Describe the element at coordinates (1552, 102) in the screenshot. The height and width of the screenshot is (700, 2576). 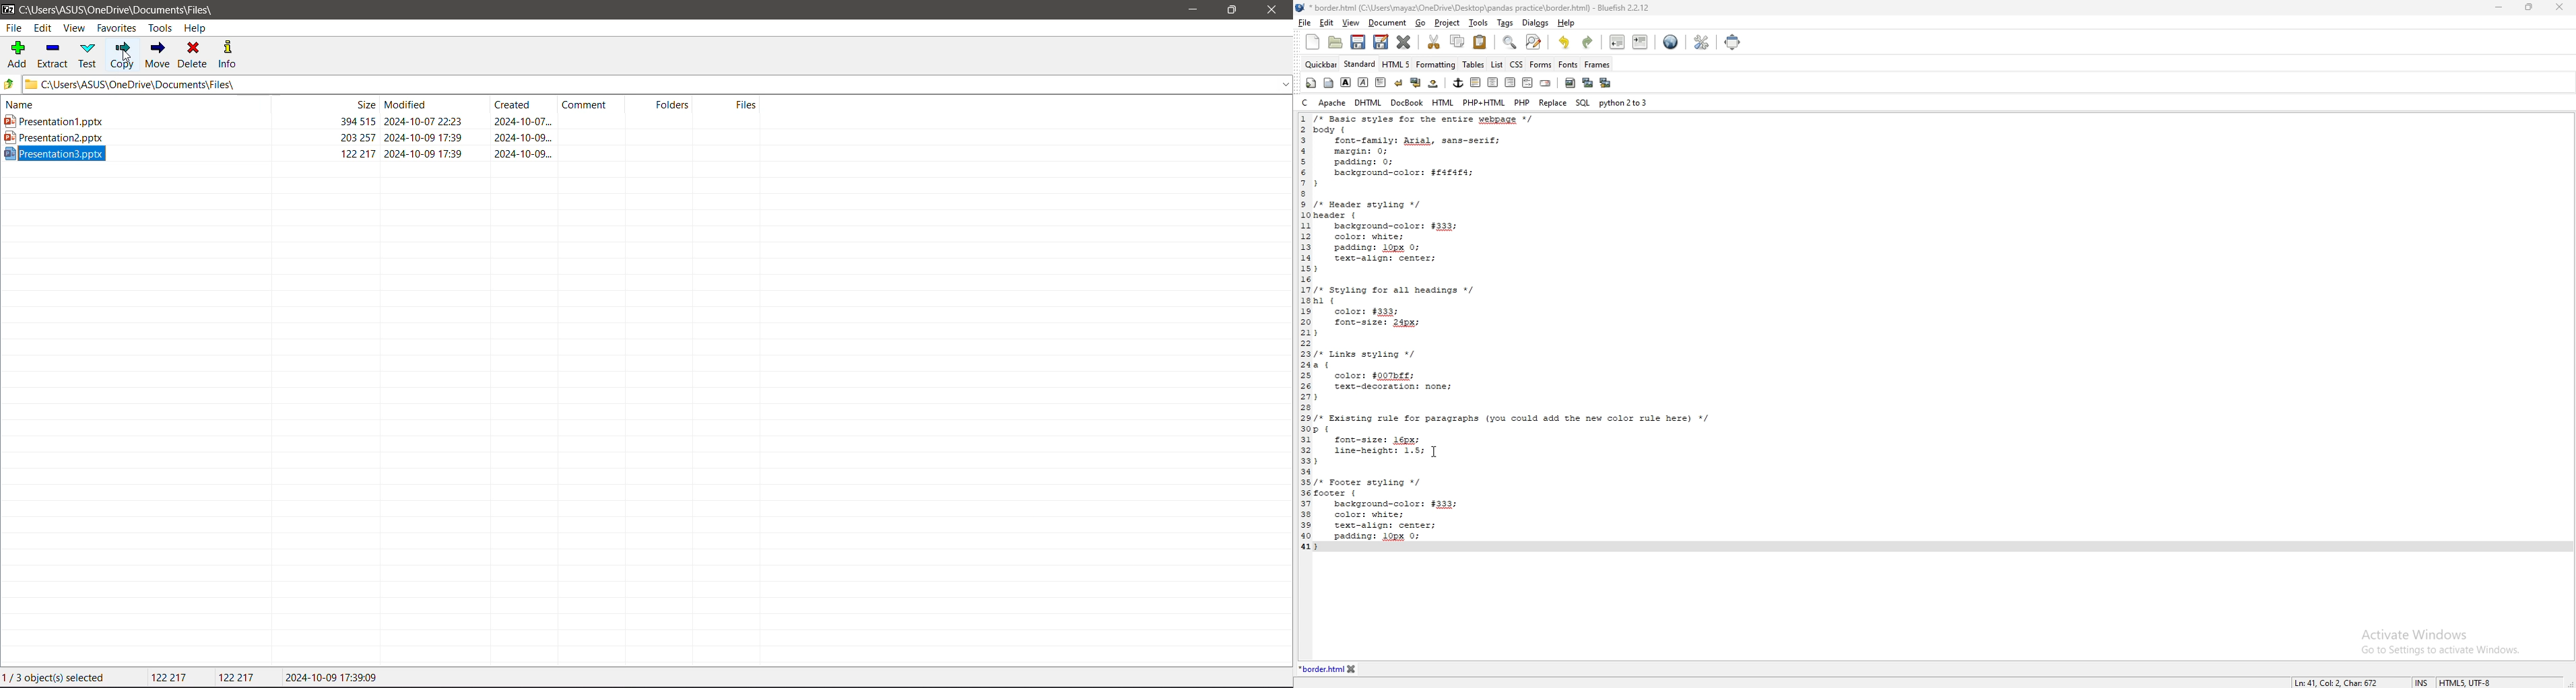
I see `replace` at that location.